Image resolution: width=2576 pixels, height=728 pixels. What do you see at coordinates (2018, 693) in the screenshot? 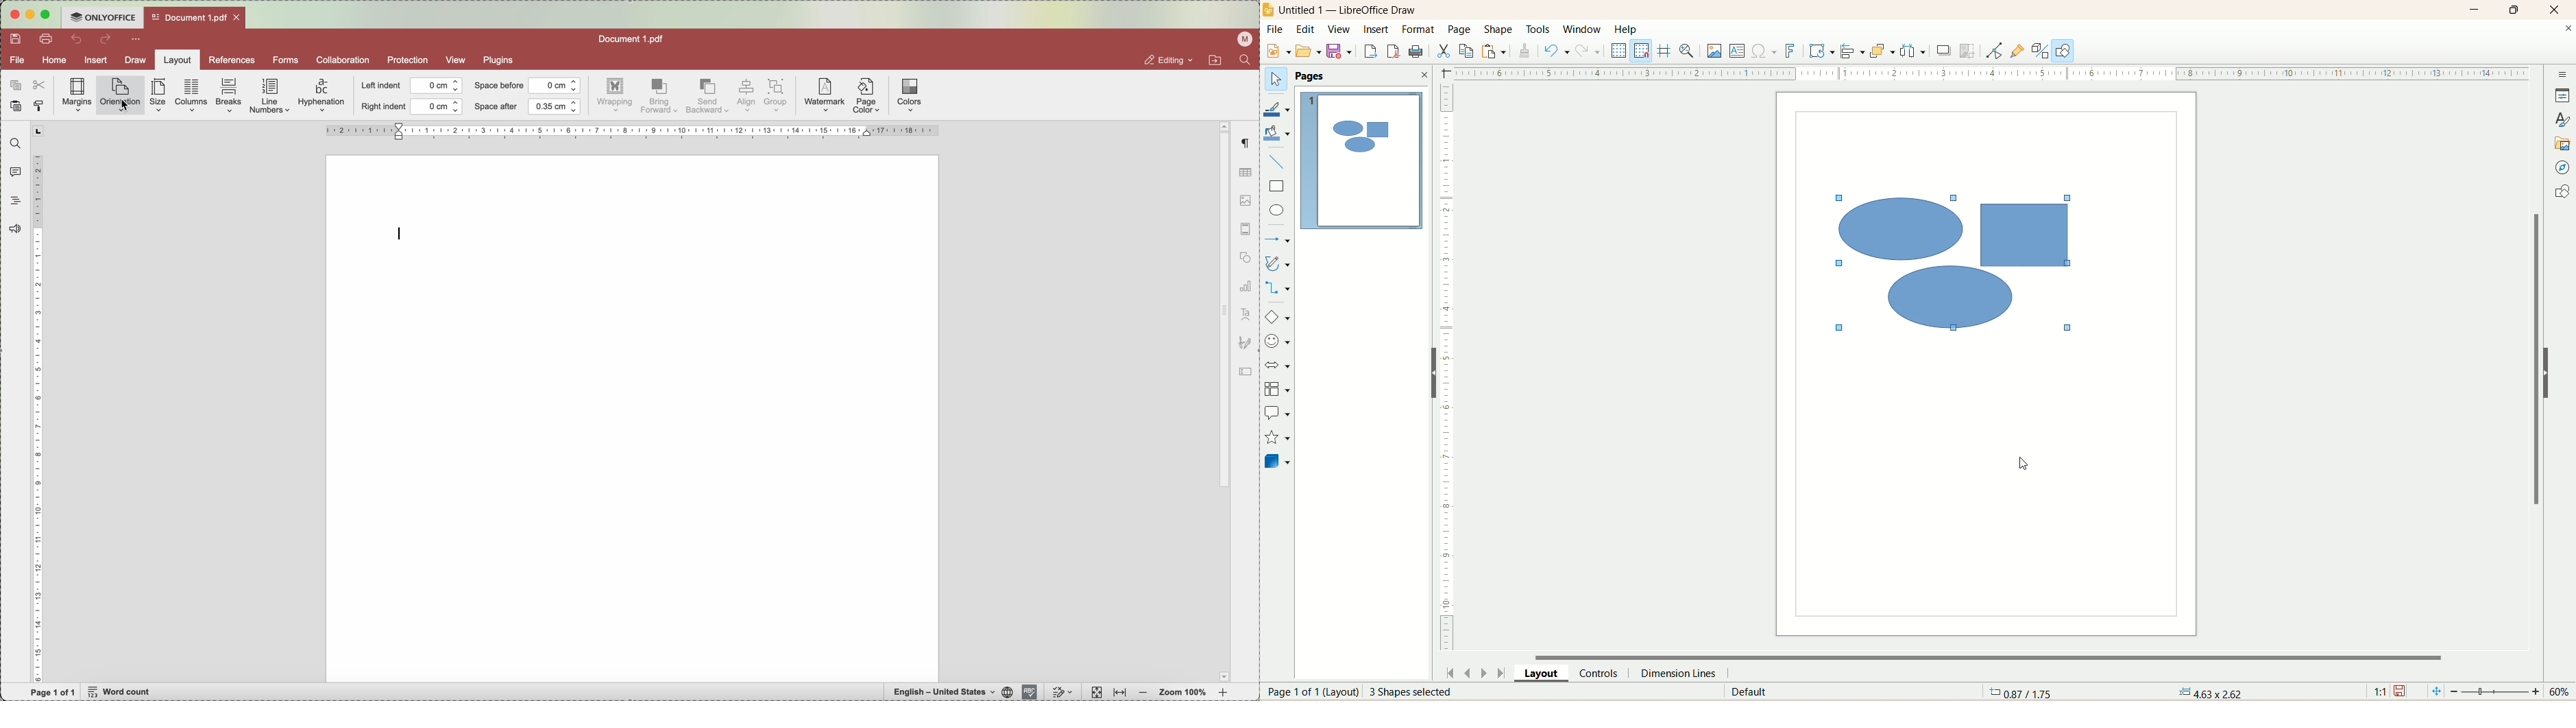
I see `coordinates` at bounding box center [2018, 693].